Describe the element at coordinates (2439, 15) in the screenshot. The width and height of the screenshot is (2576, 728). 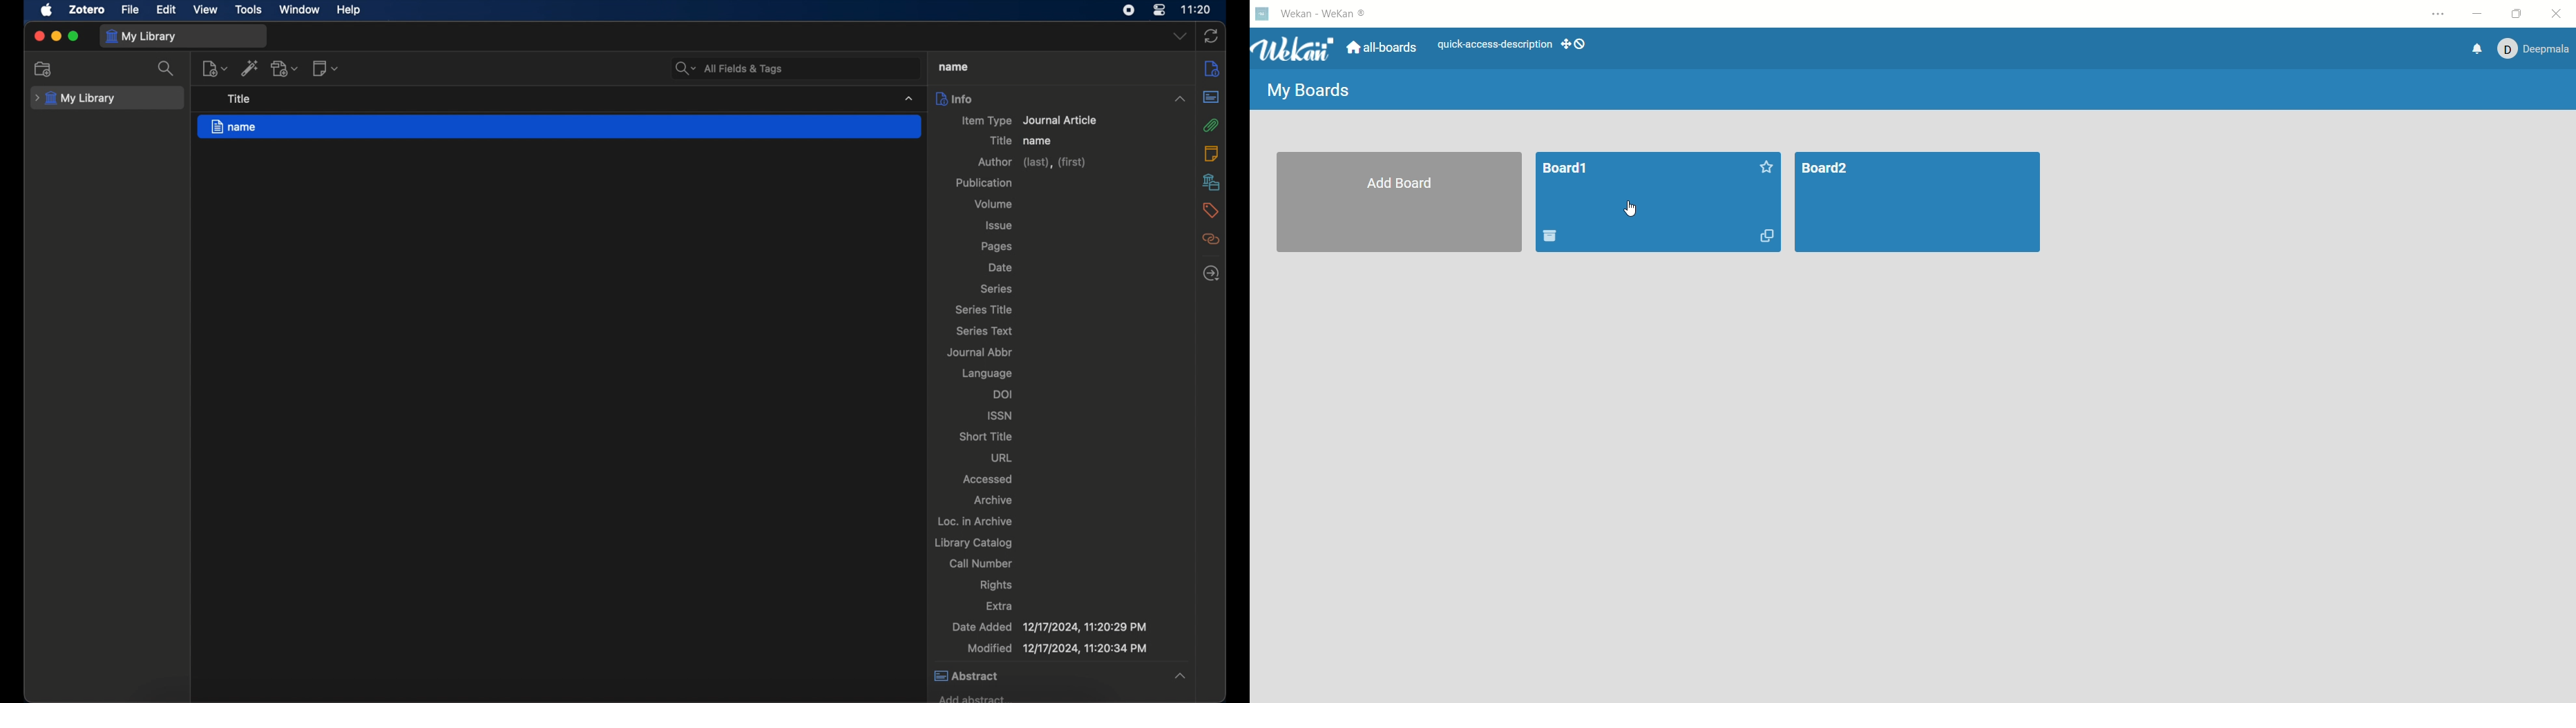
I see `settings and options` at that location.